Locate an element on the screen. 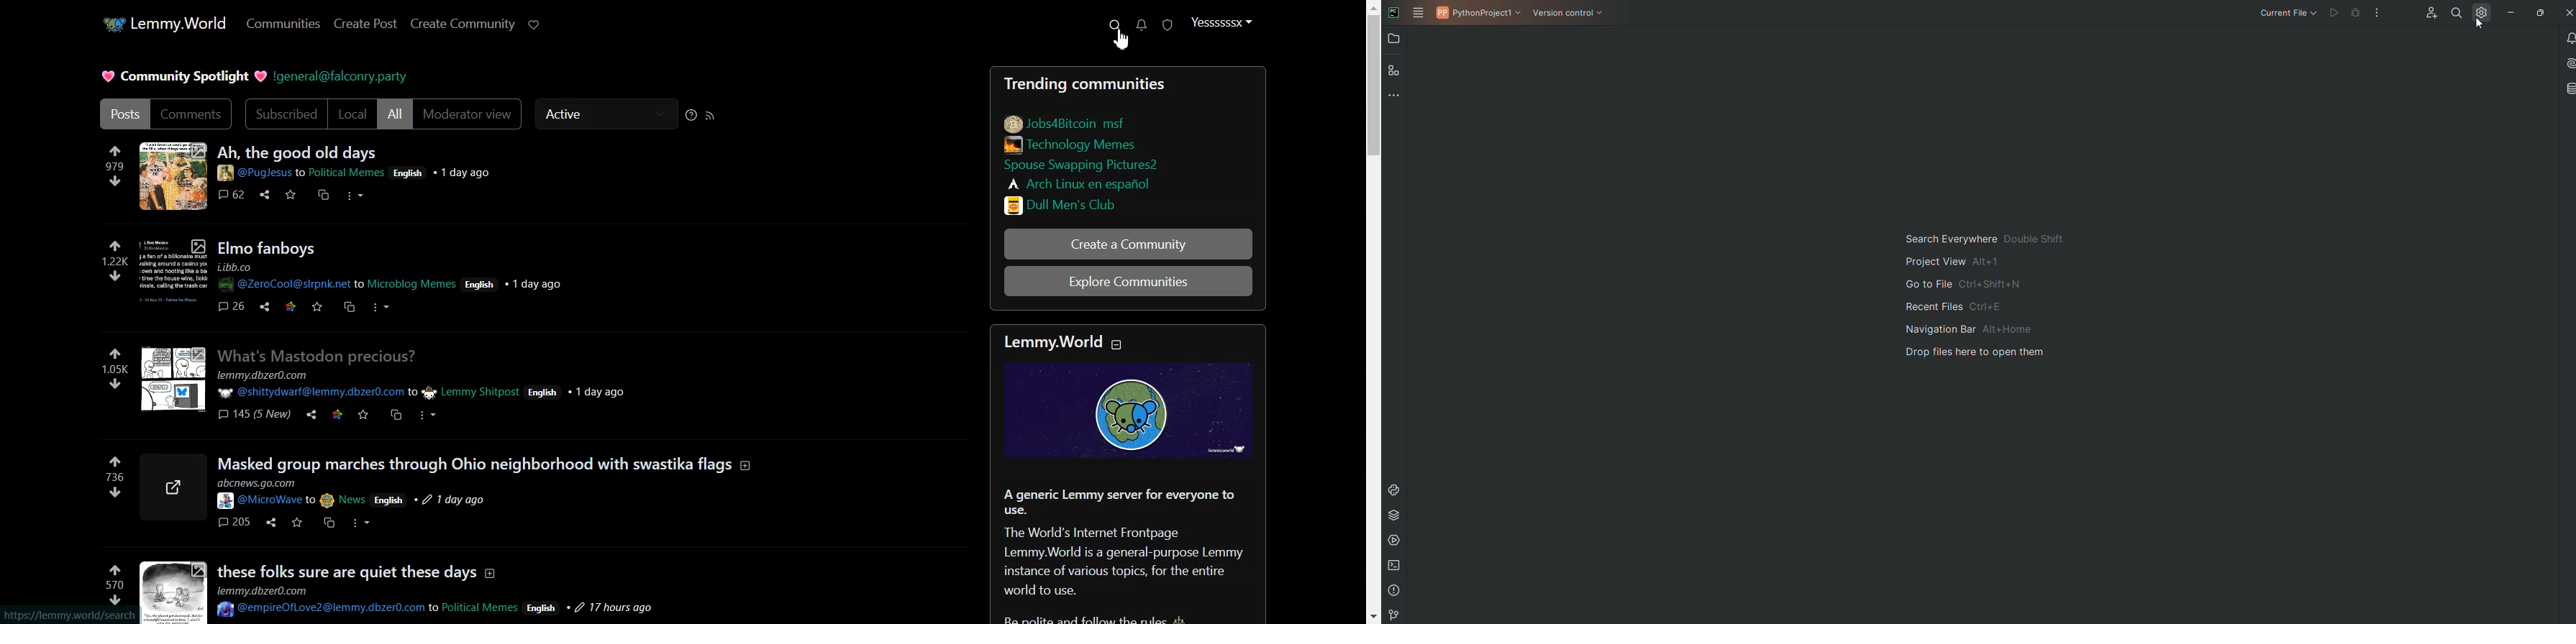 The image size is (2576, 644). post is located at coordinates (358, 569).